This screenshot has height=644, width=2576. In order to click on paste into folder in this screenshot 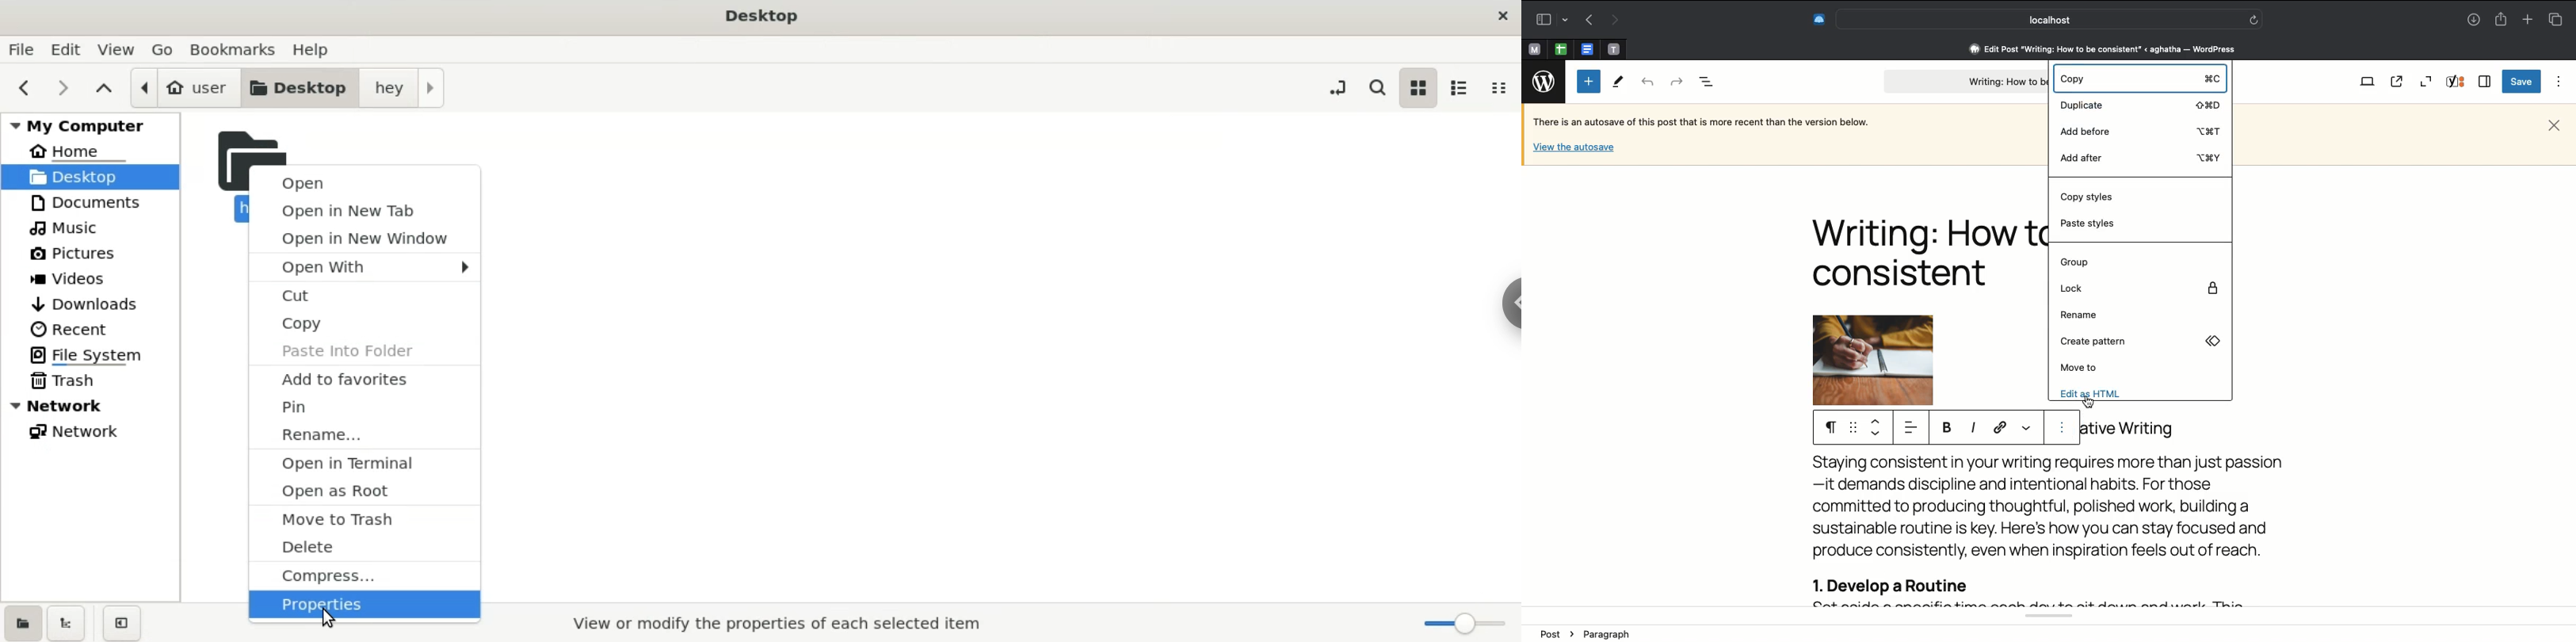, I will do `click(364, 351)`.